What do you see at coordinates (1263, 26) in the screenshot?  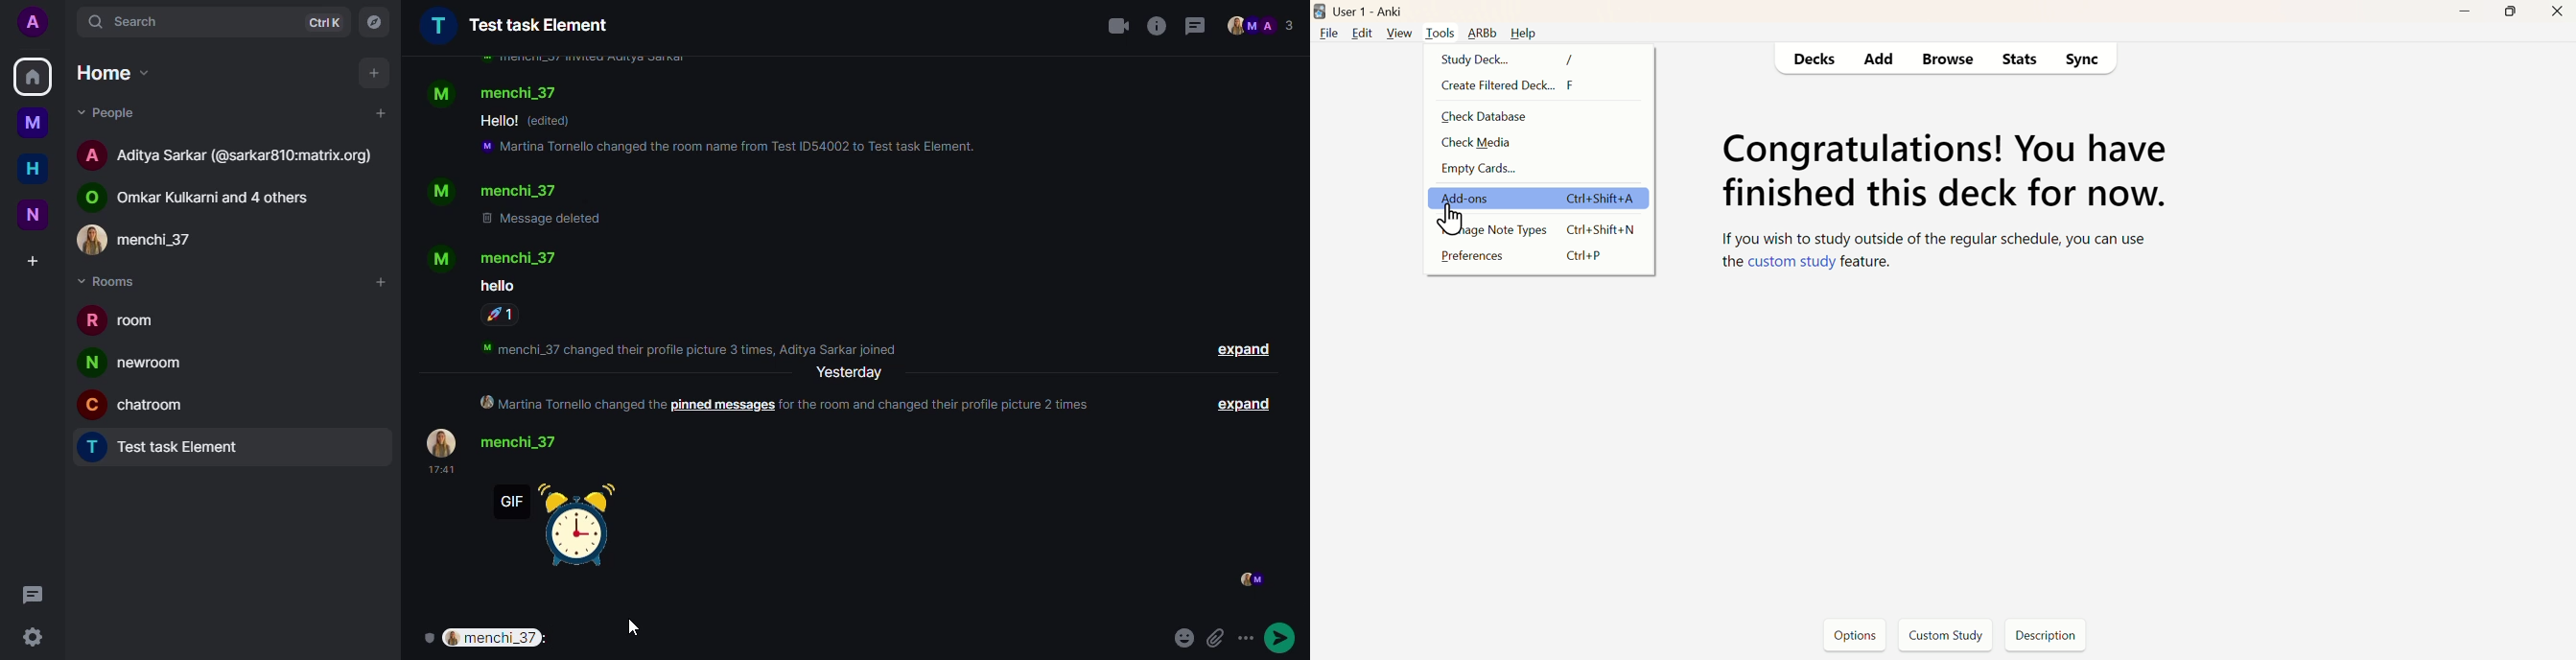 I see `people` at bounding box center [1263, 26].